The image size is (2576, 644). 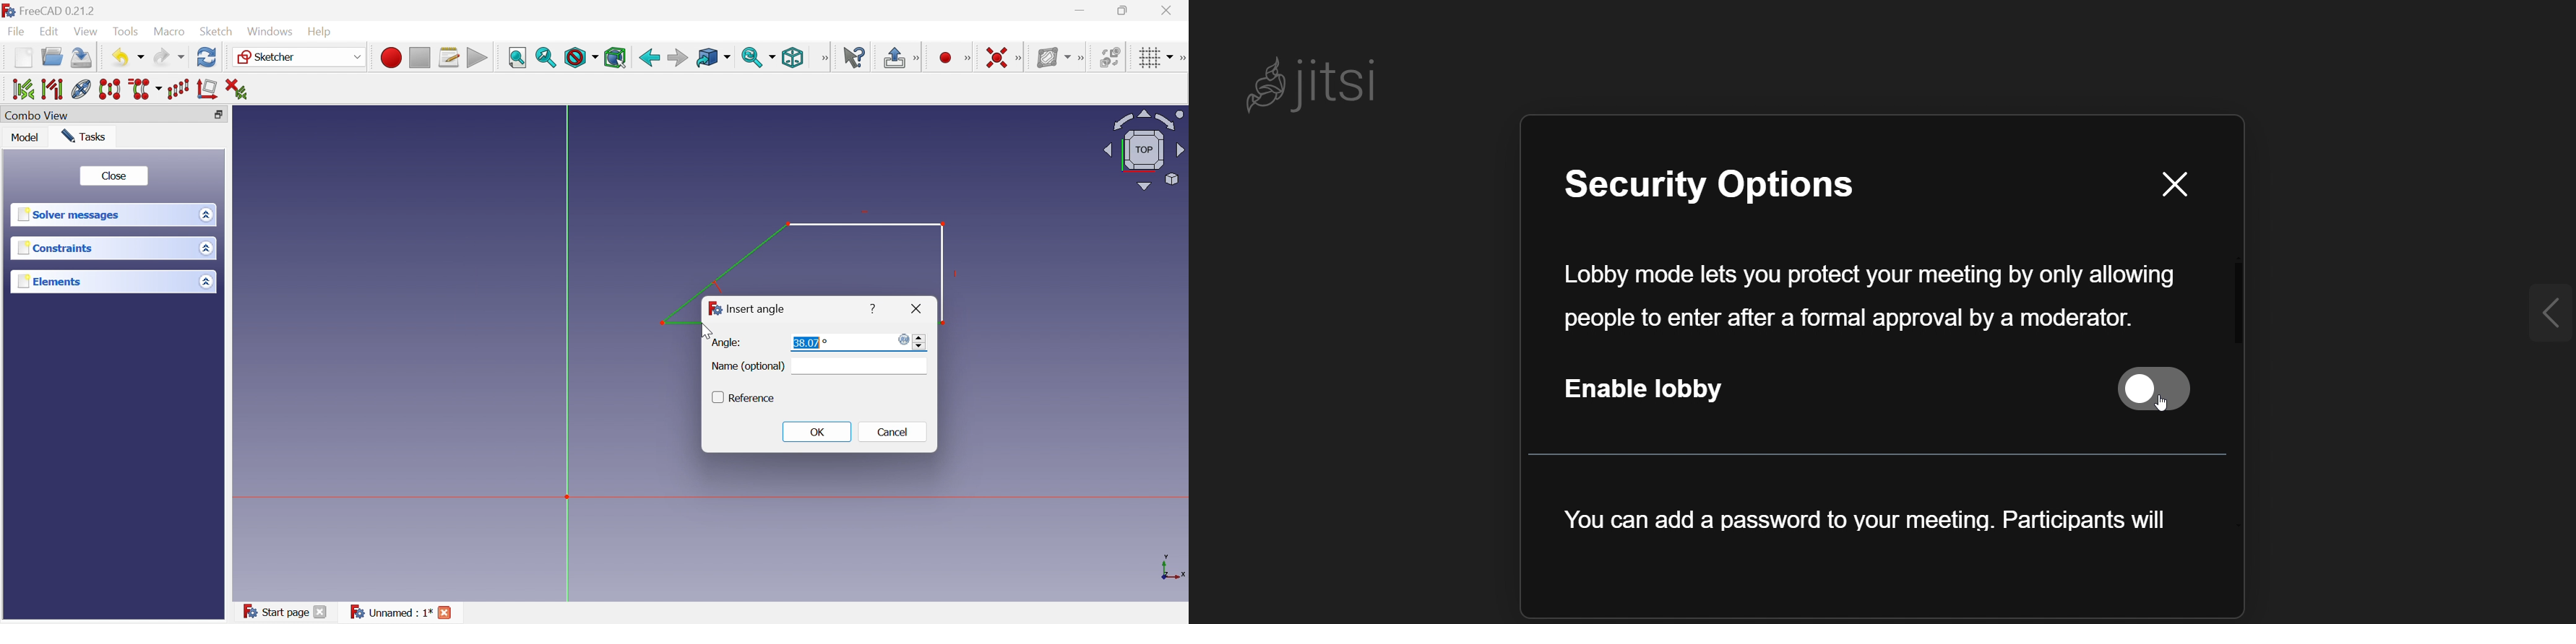 What do you see at coordinates (390, 56) in the screenshot?
I see `Macro recording ...` at bounding box center [390, 56].